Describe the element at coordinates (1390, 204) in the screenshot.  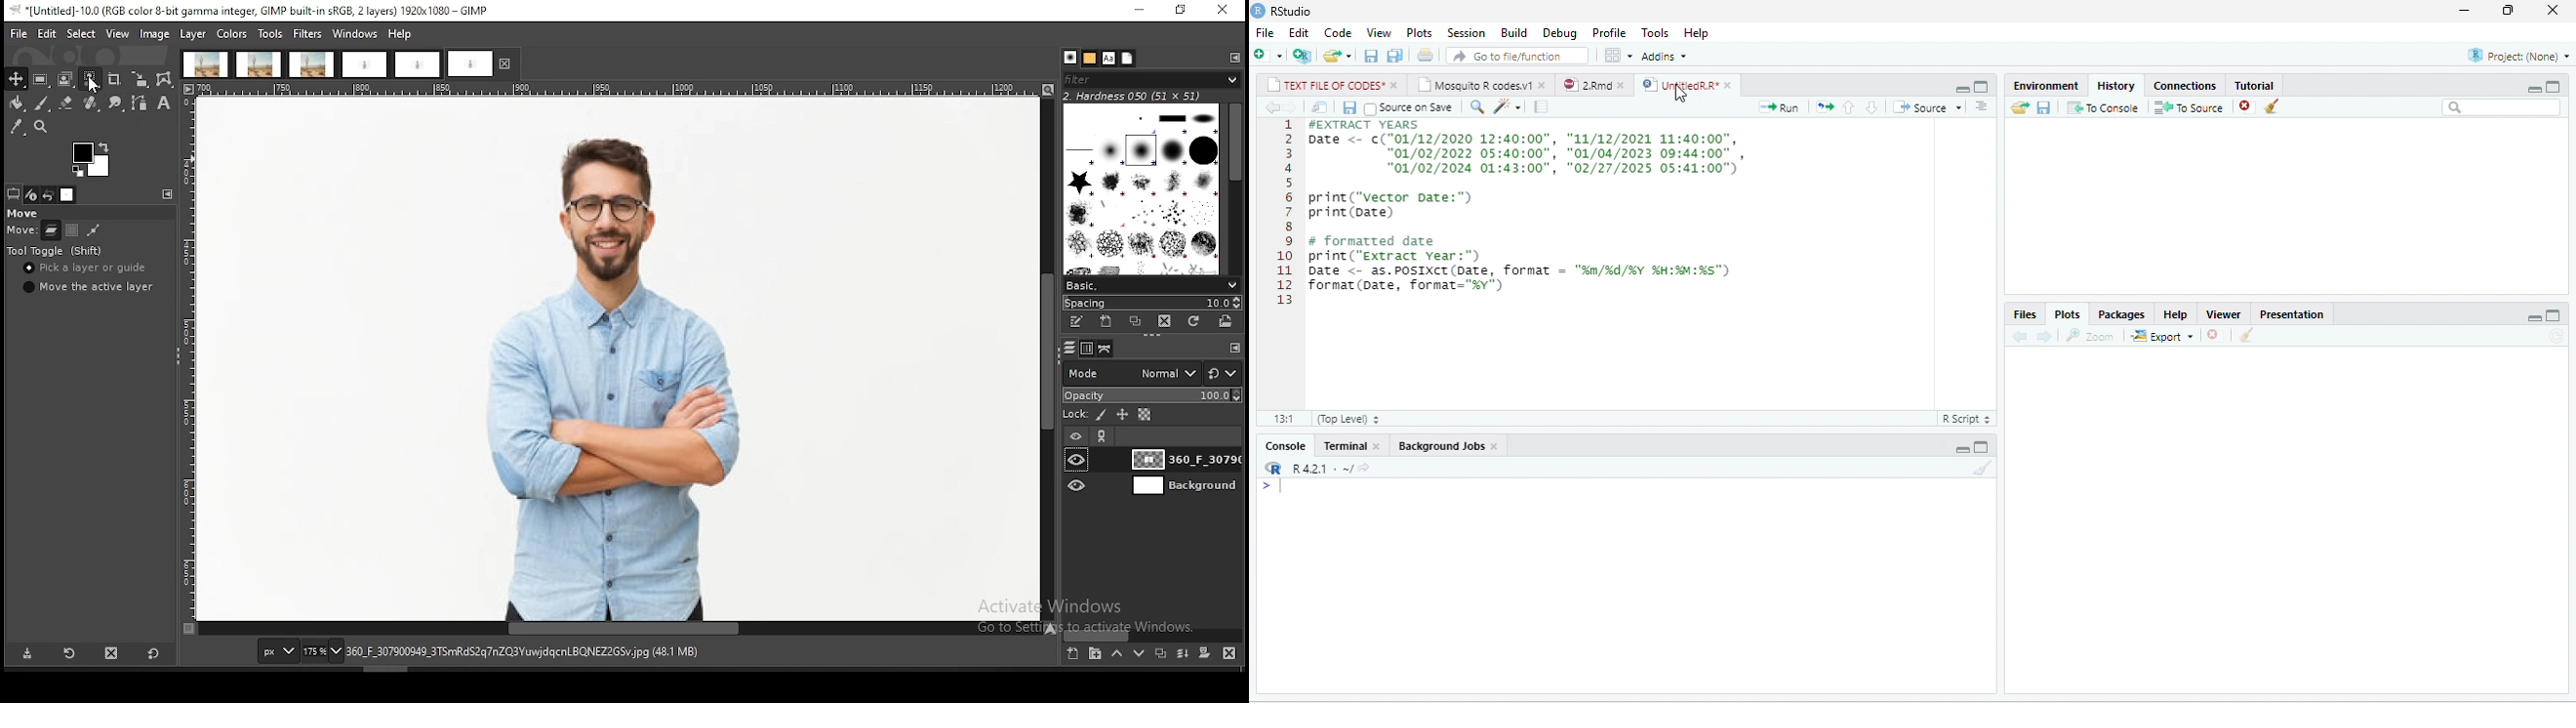
I see `print(“vector Date:")print (Date)` at that location.